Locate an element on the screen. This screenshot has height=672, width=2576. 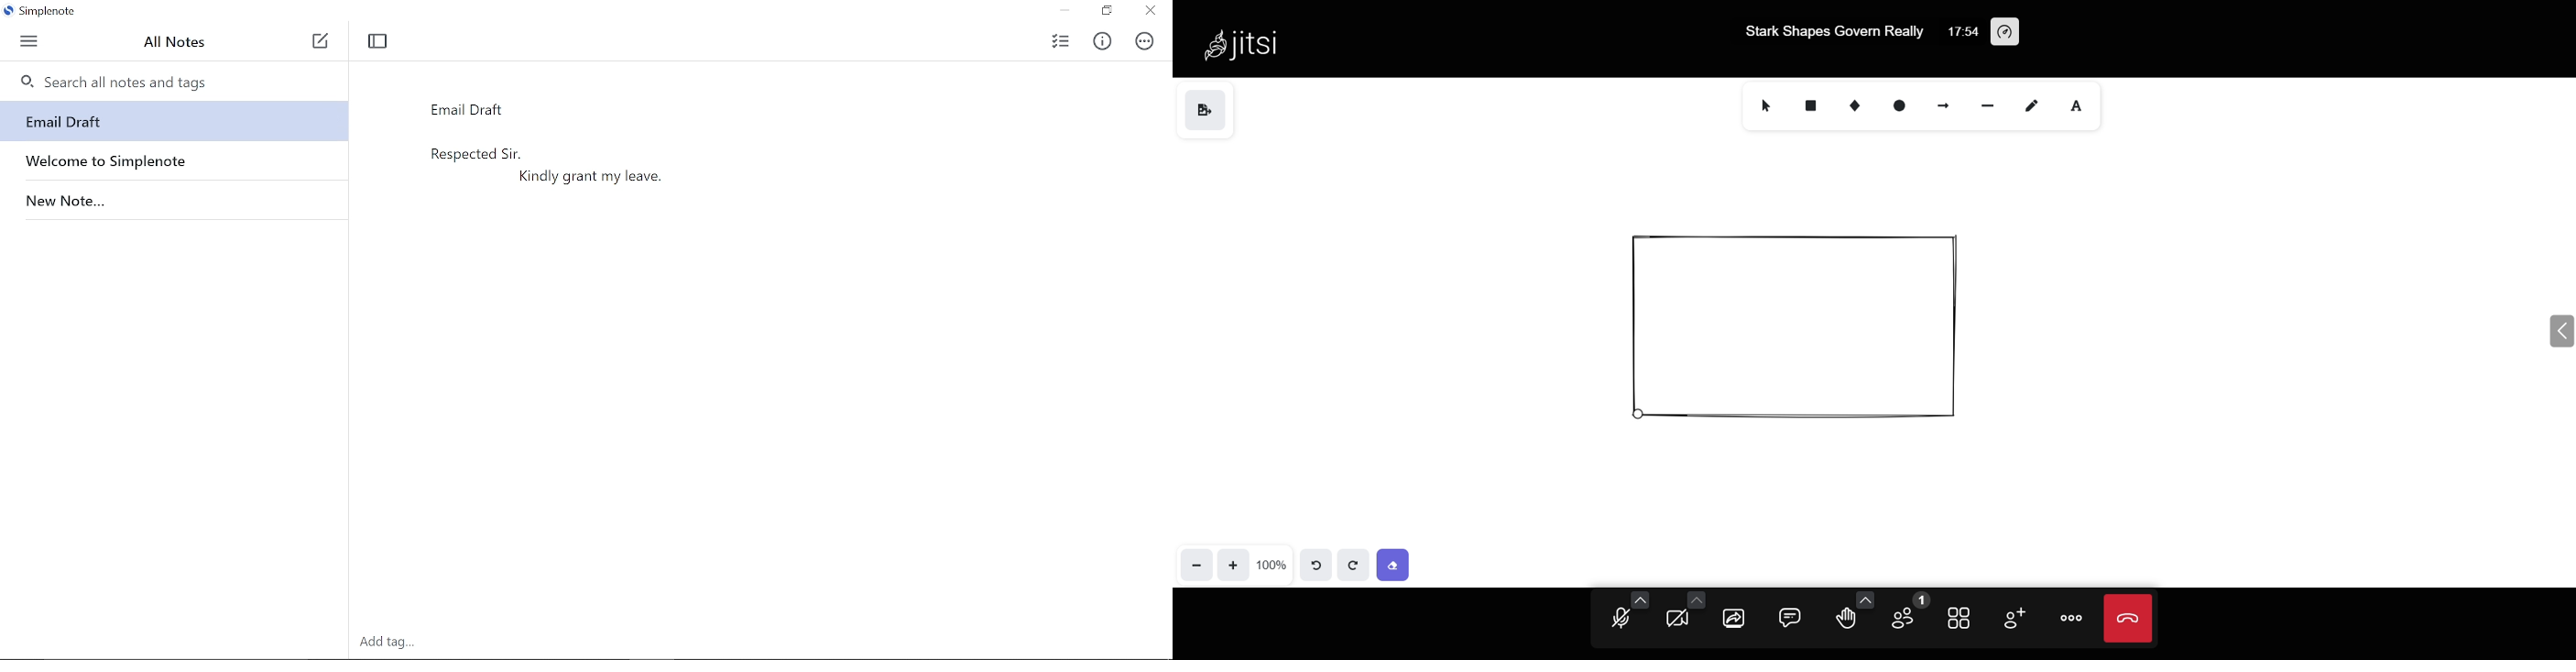
Menu is located at coordinates (28, 45).